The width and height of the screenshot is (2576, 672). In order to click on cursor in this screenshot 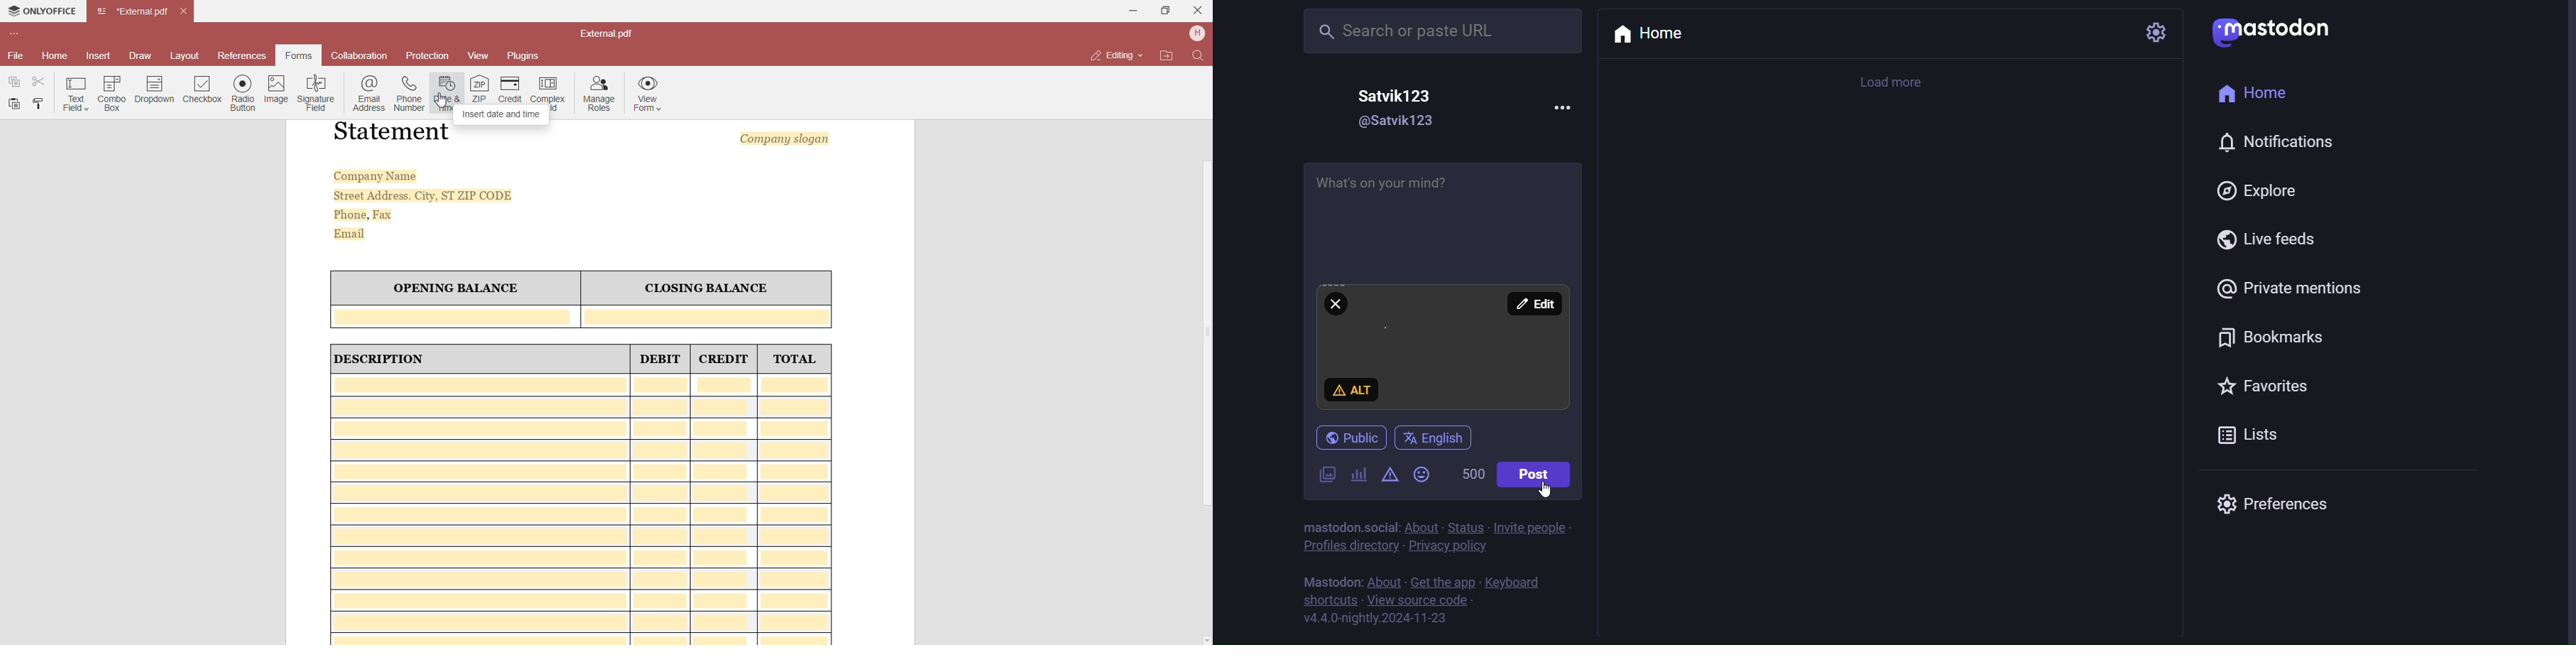, I will do `click(441, 99)`.